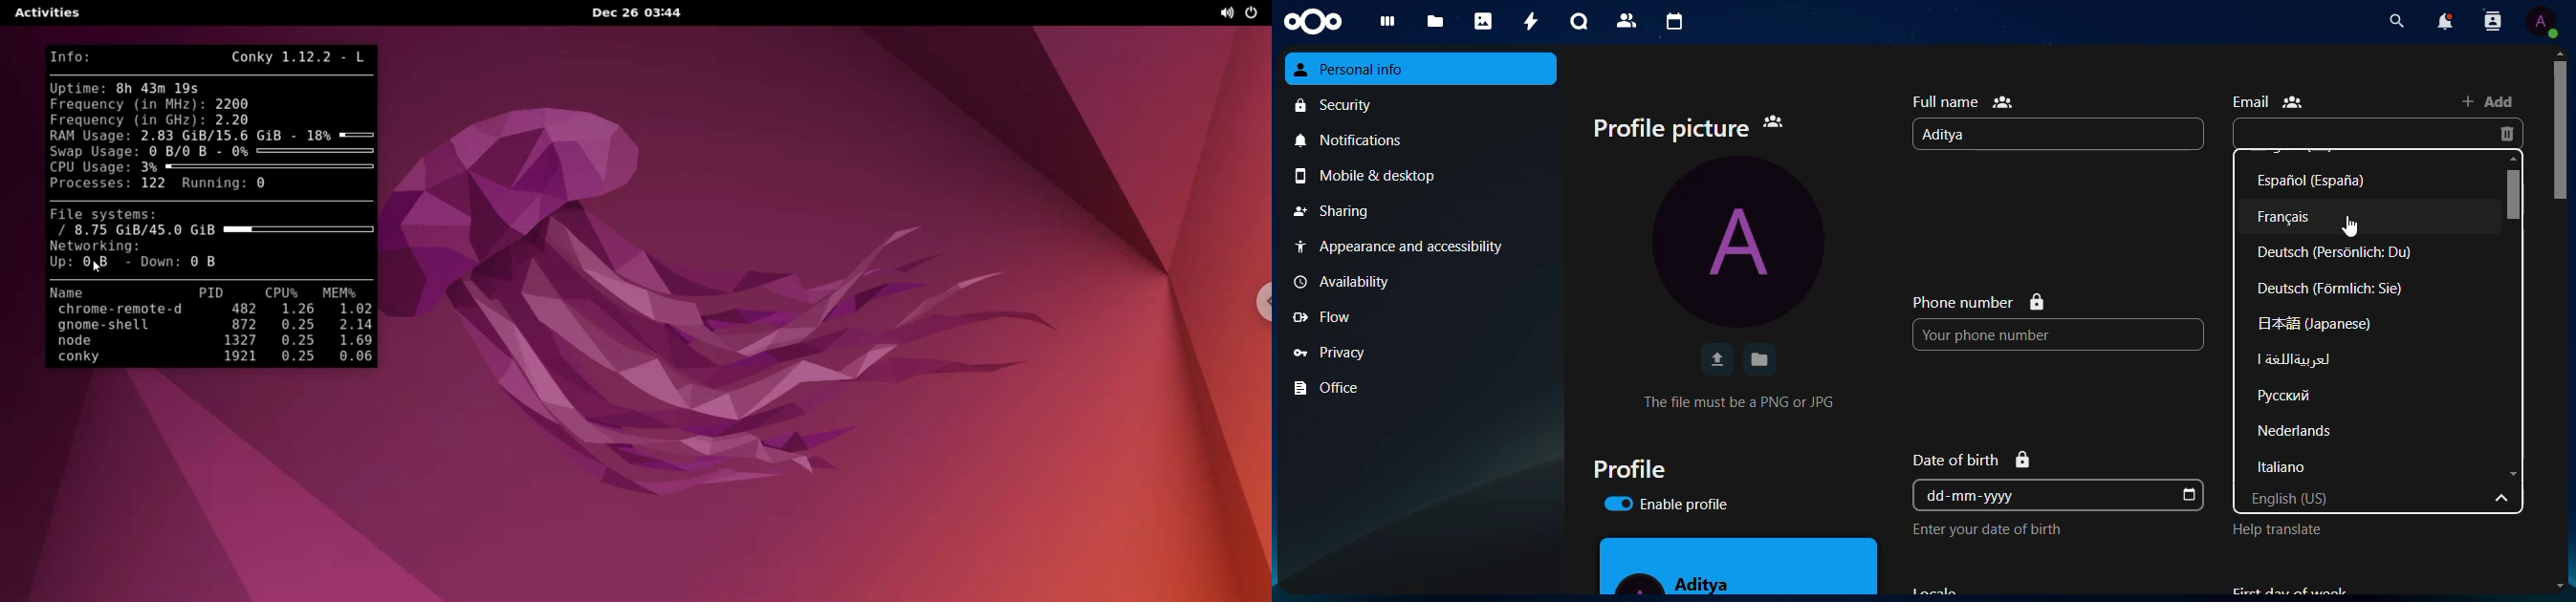 The width and height of the screenshot is (2576, 616). Describe the element at coordinates (2271, 101) in the screenshot. I see `email` at that location.